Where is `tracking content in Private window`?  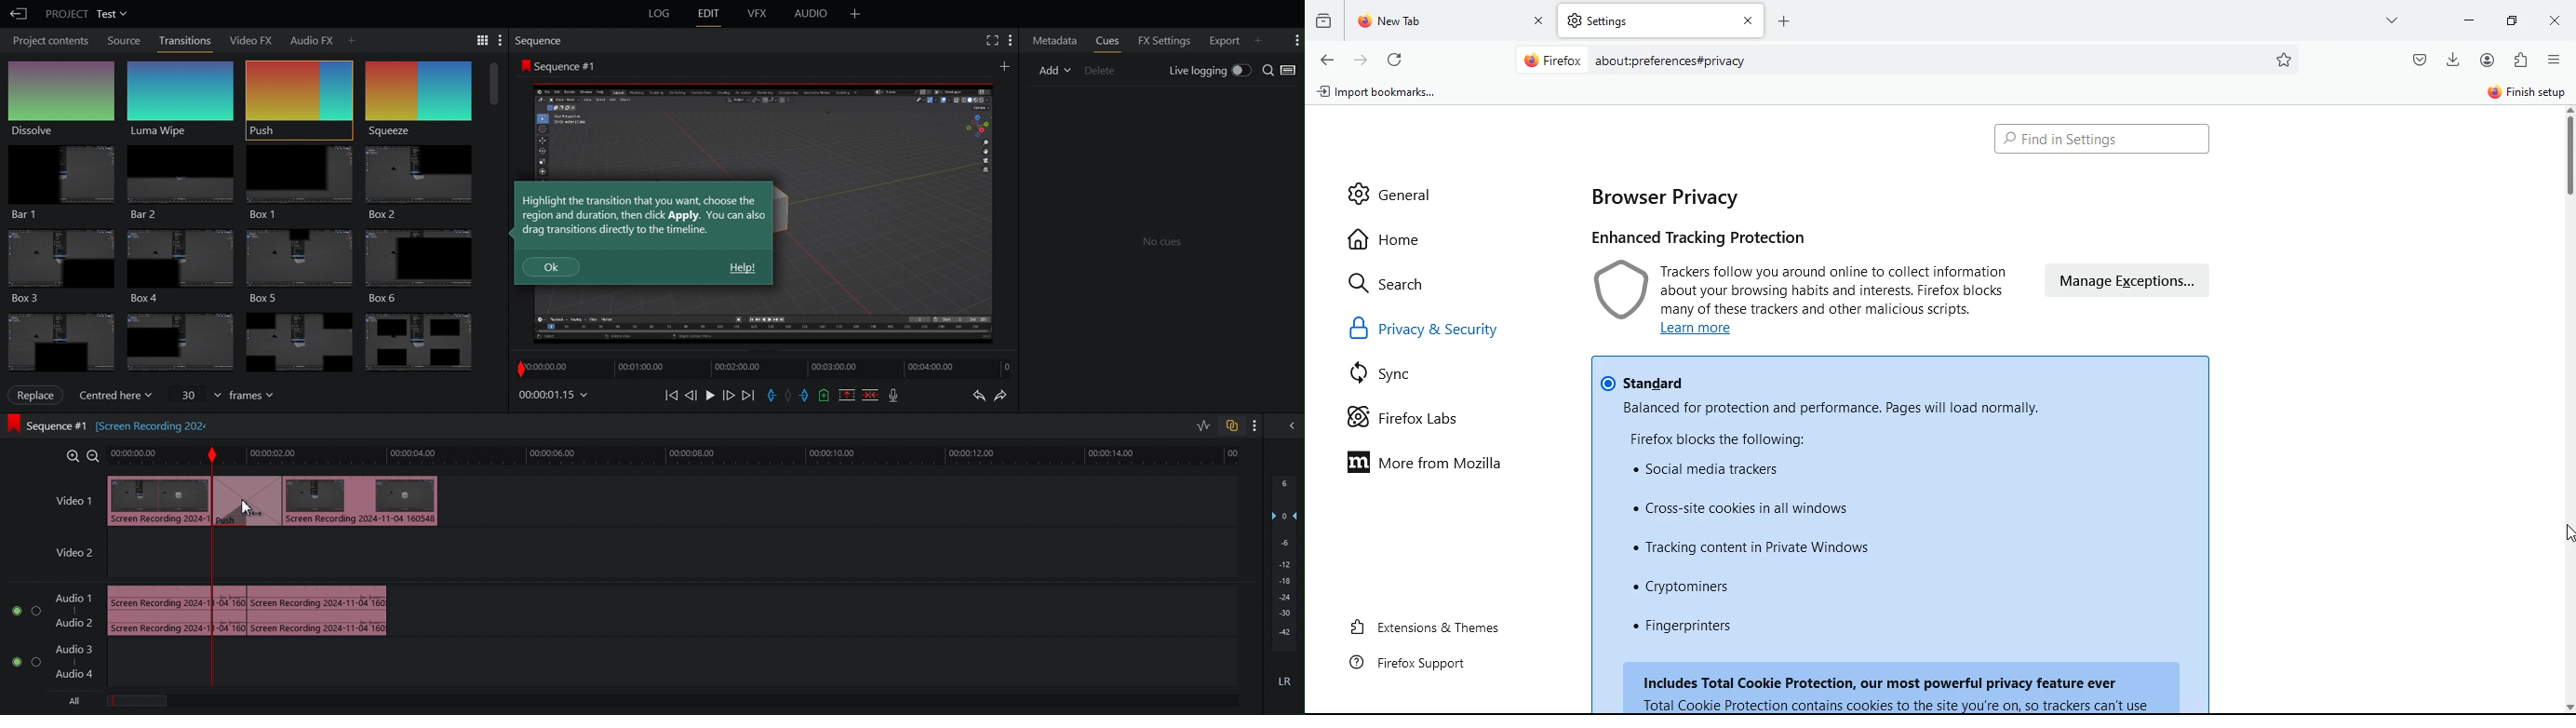
tracking content in Private window is located at coordinates (1752, 548).